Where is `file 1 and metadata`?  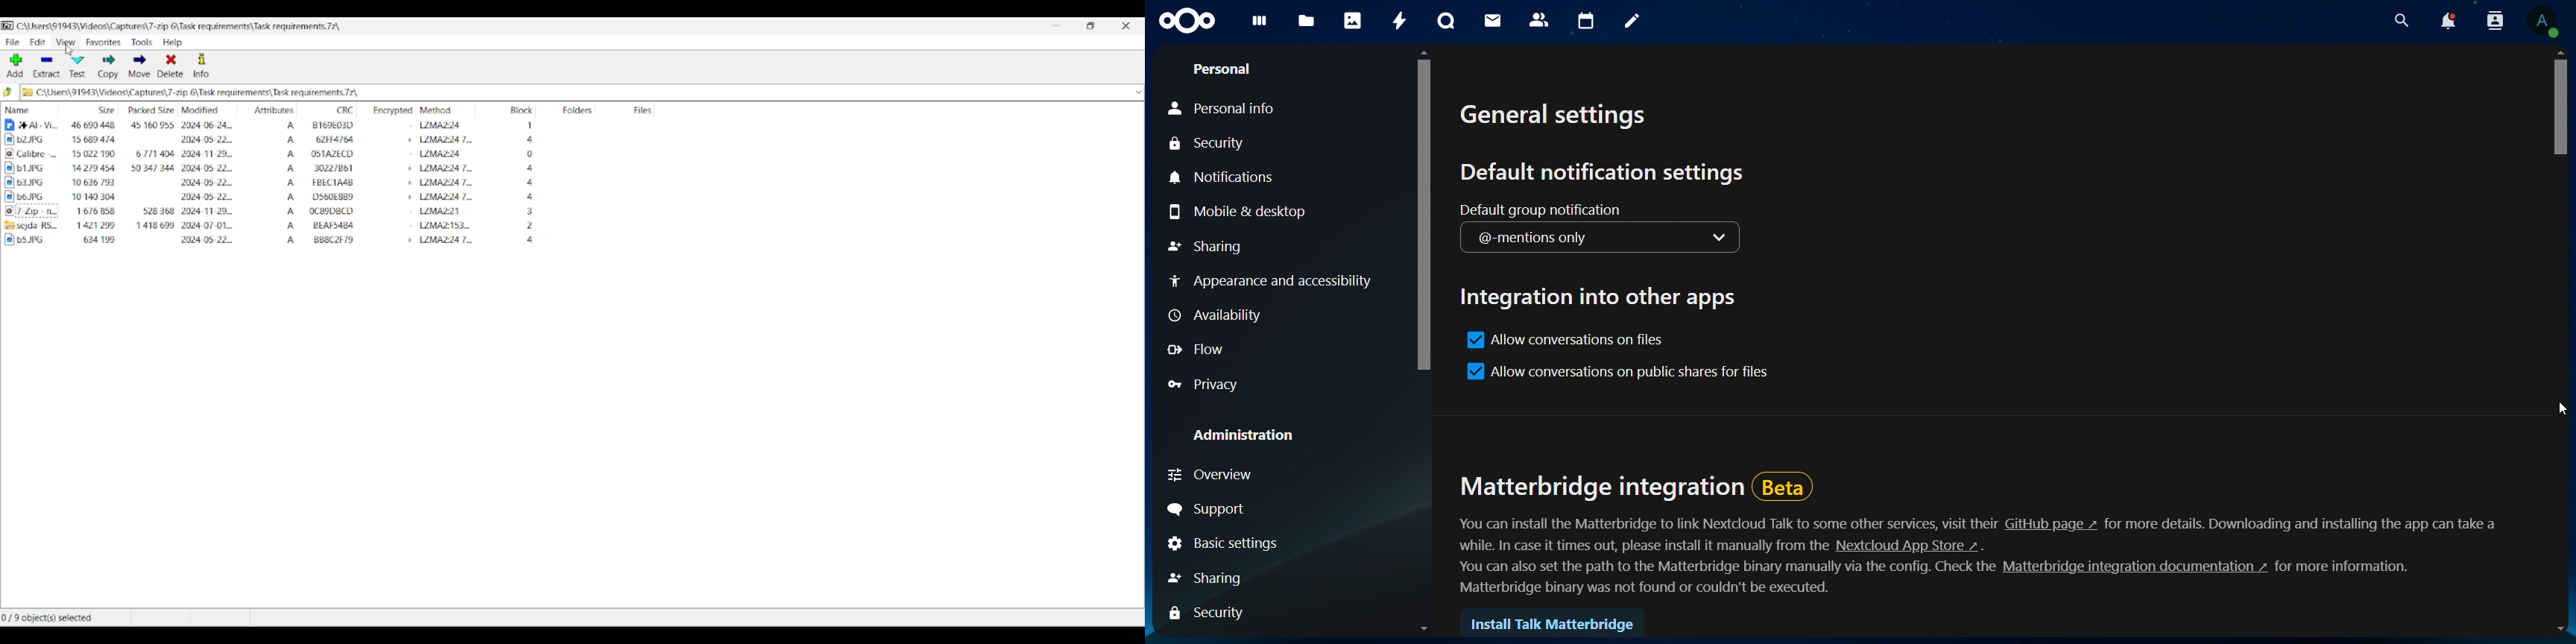
file 1 and metadata is located at coordinates (329, 124).